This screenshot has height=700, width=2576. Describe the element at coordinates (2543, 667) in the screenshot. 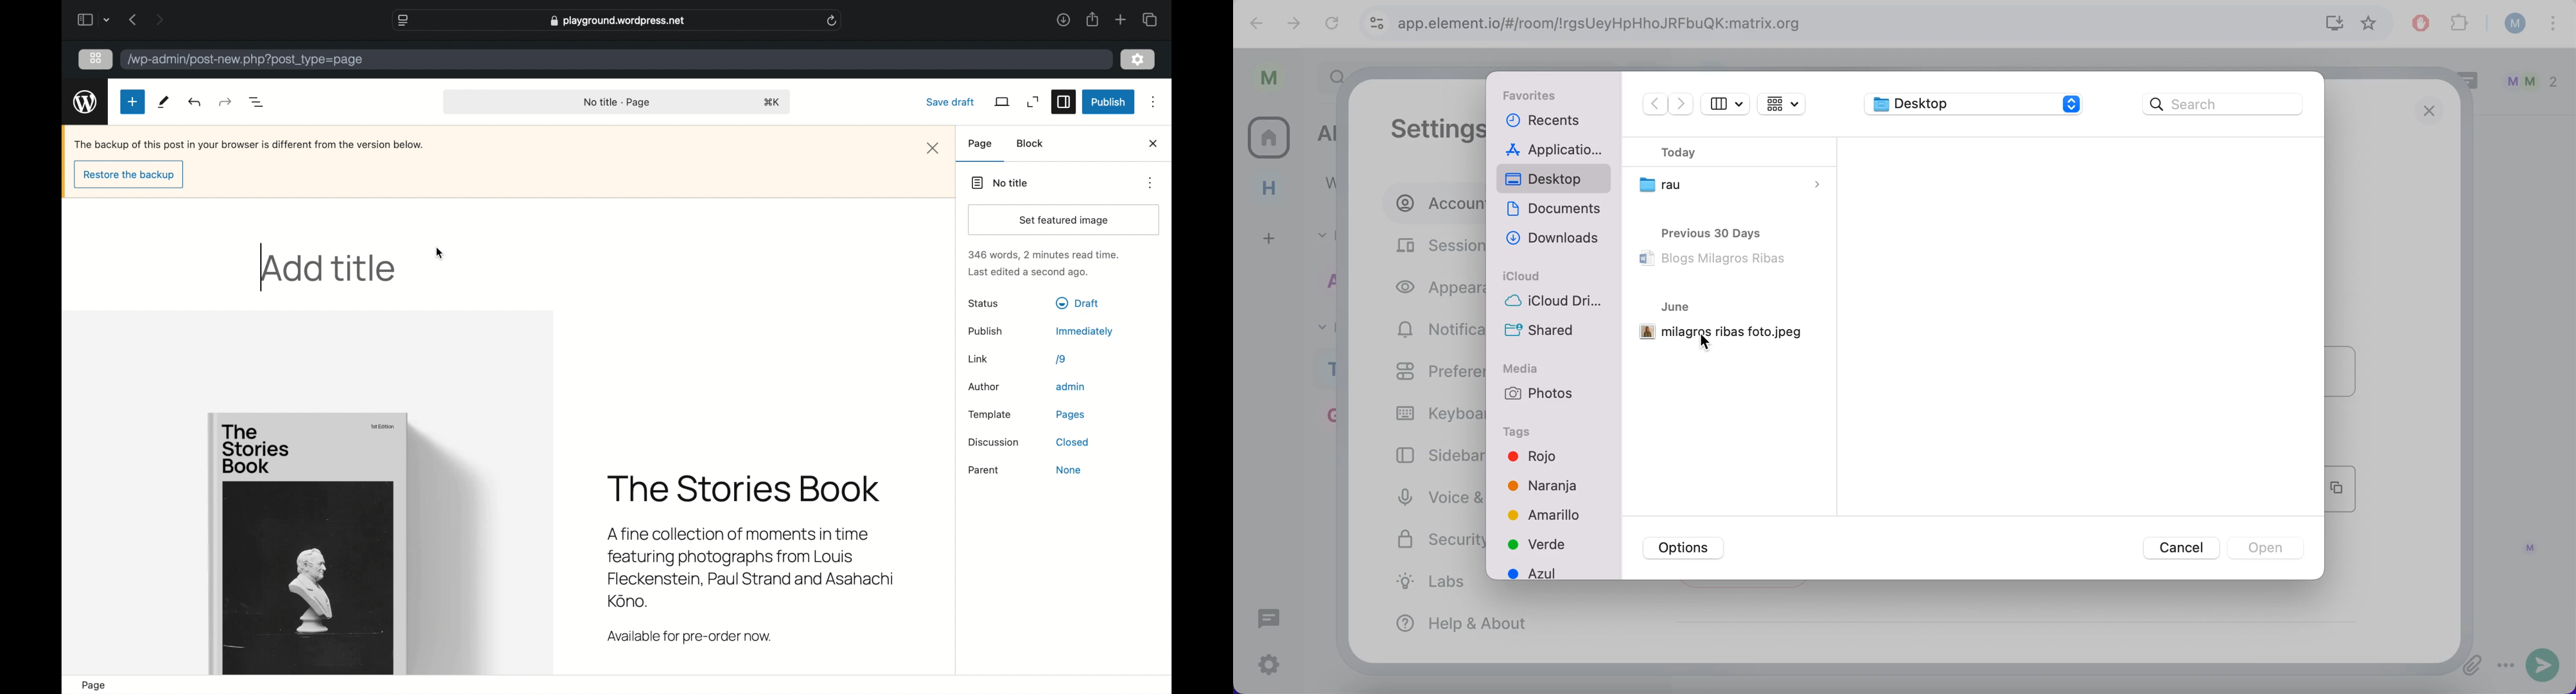

I see `send` at that location.